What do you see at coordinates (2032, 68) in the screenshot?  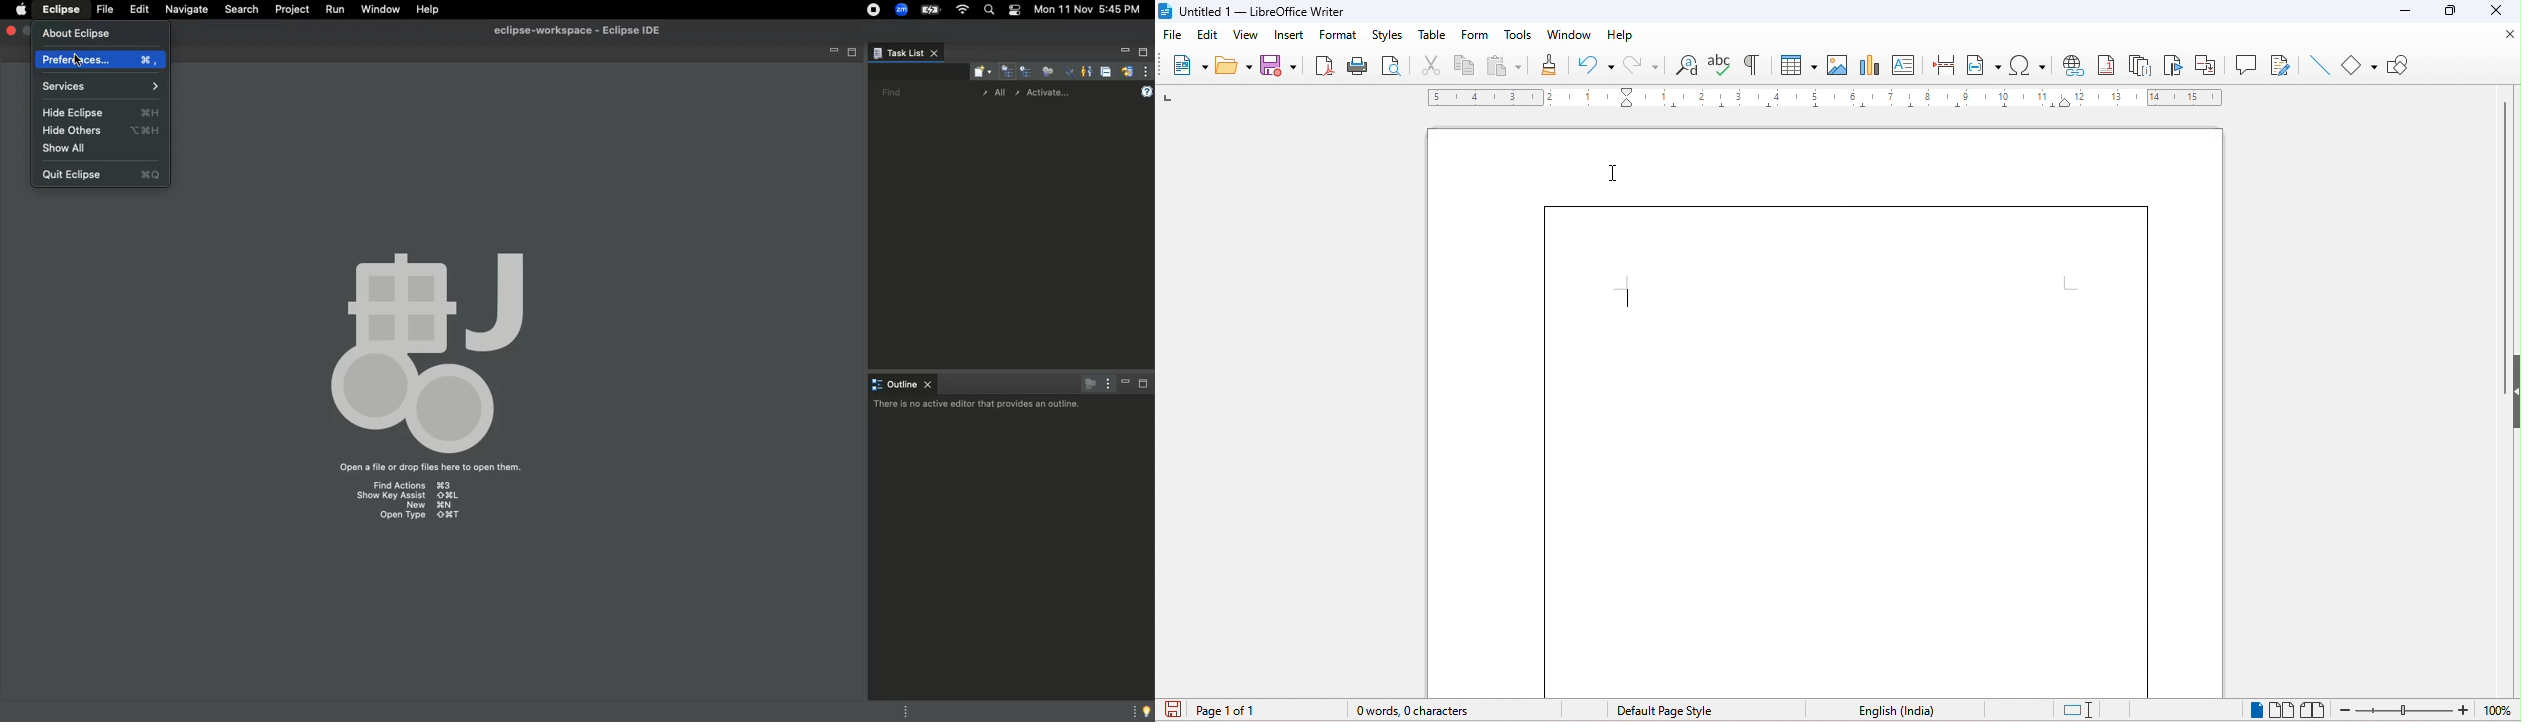 I see `special characters` at bounding box center [2032, 68].